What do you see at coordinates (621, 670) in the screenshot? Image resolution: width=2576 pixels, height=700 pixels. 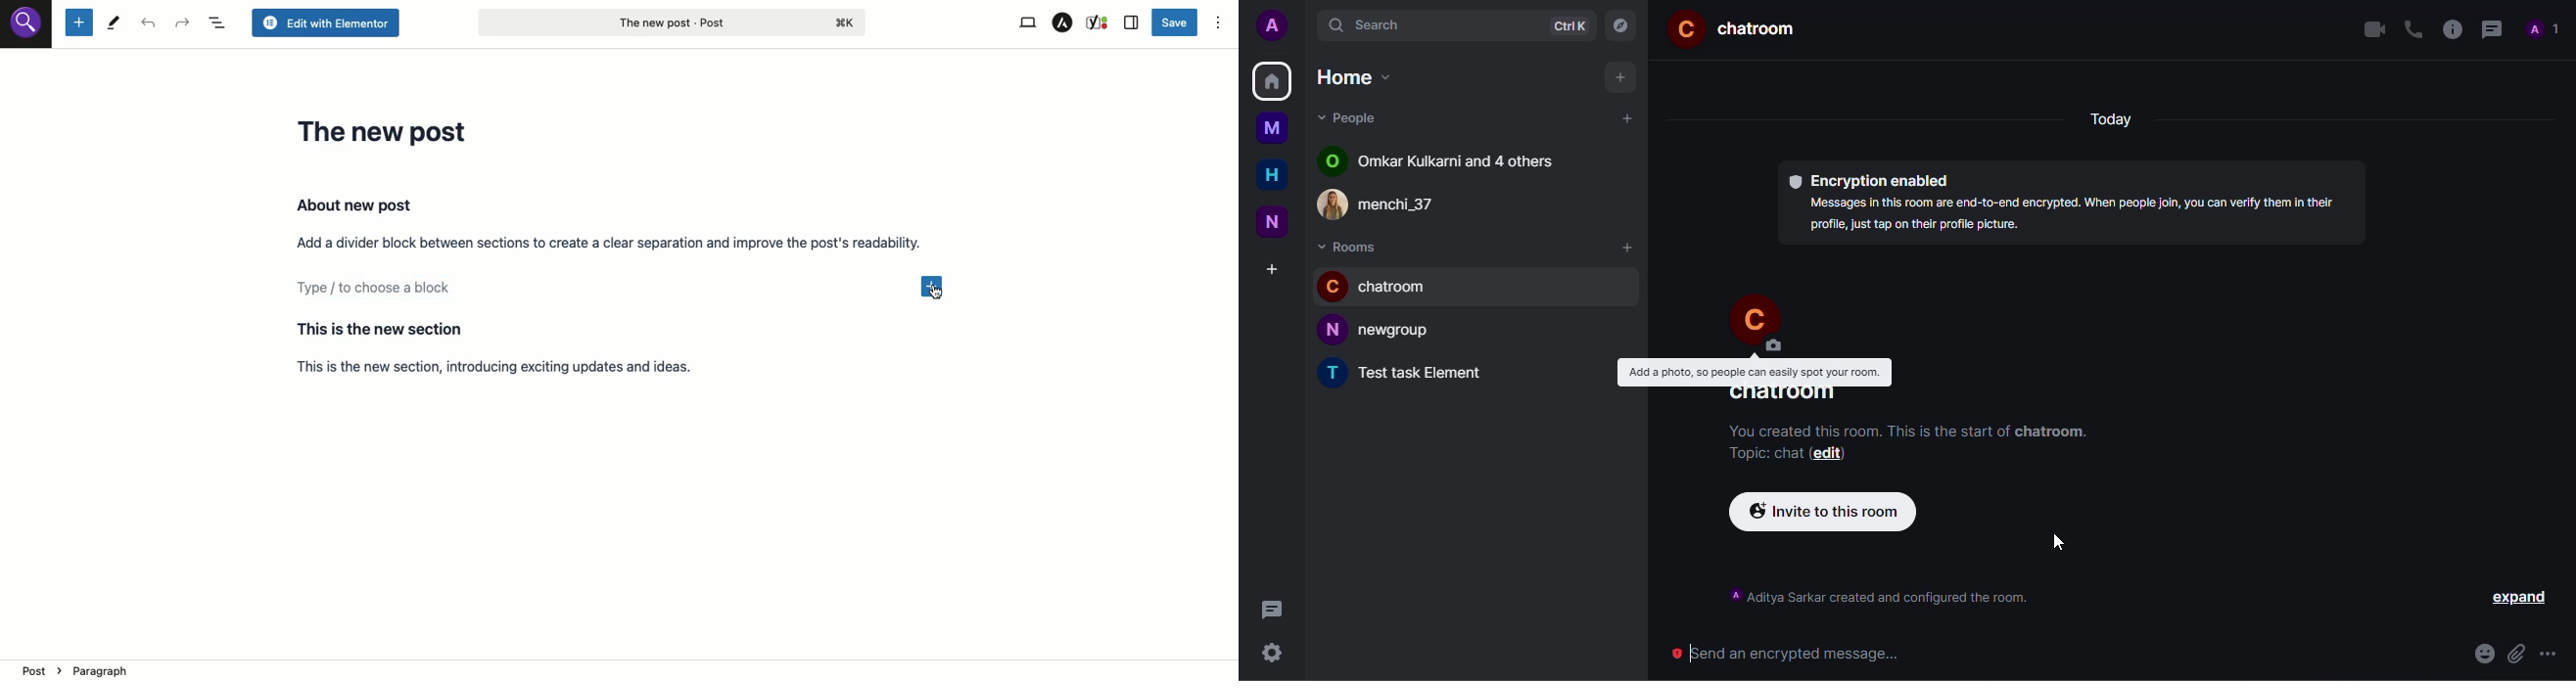 I see `Location` at bounding box center [621, 670].